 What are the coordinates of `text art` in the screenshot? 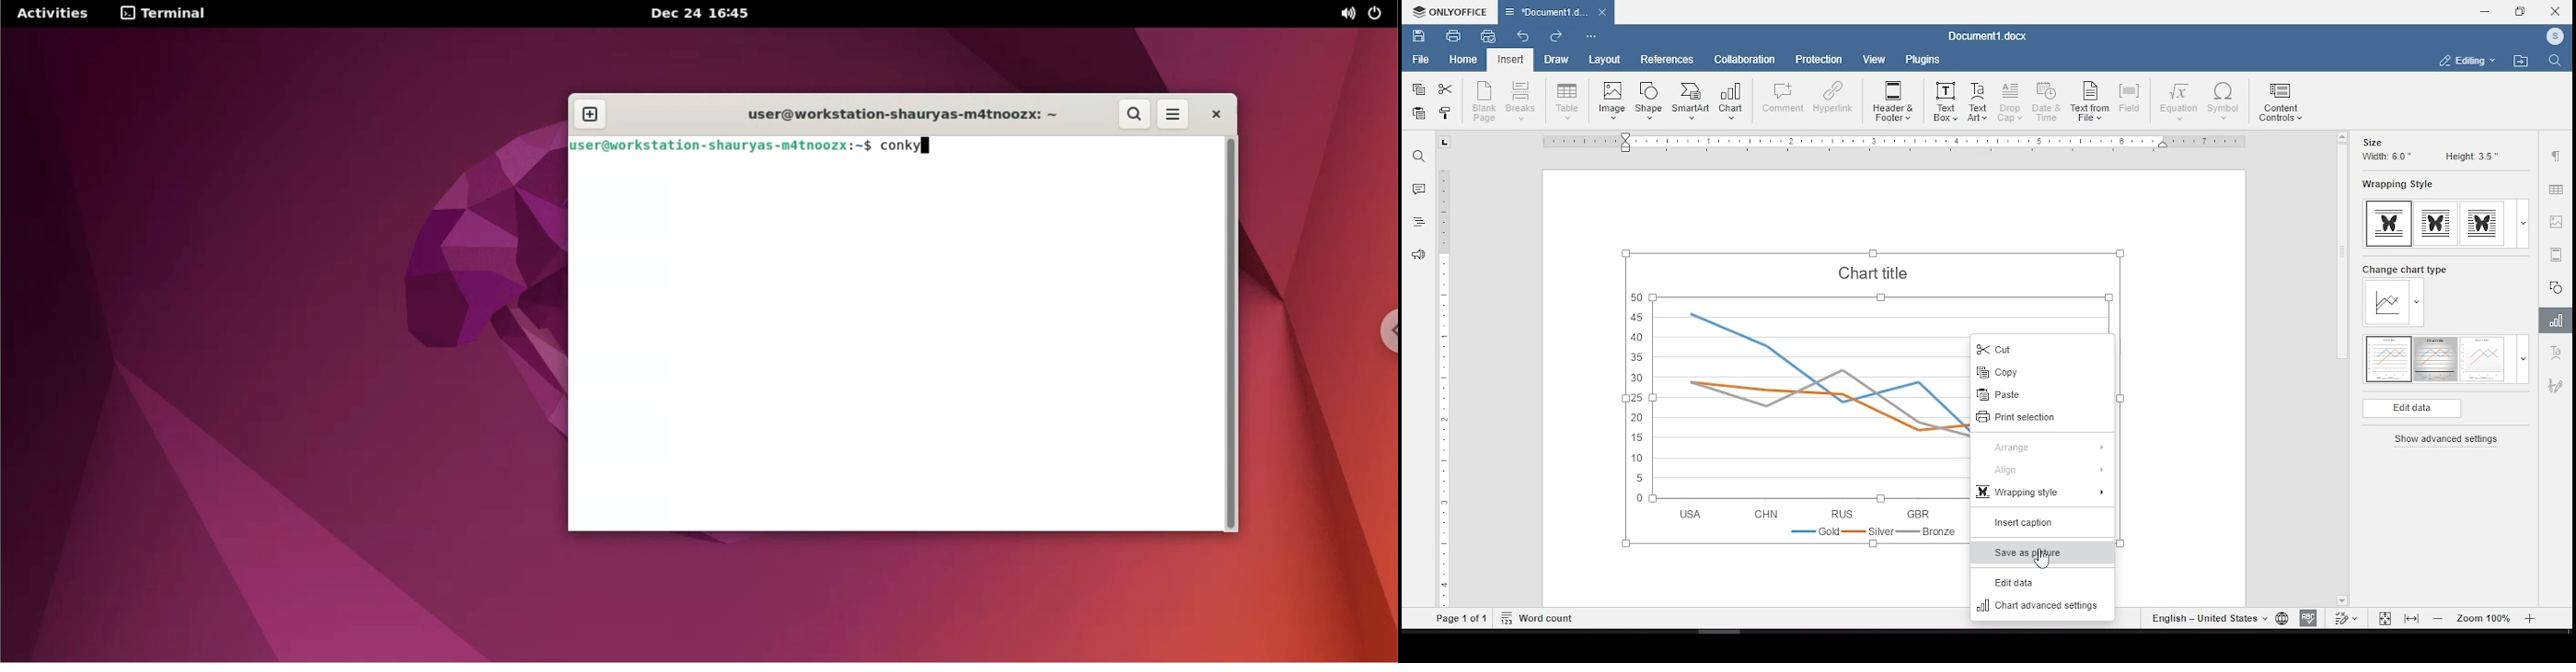 It's located at (1979, 101).